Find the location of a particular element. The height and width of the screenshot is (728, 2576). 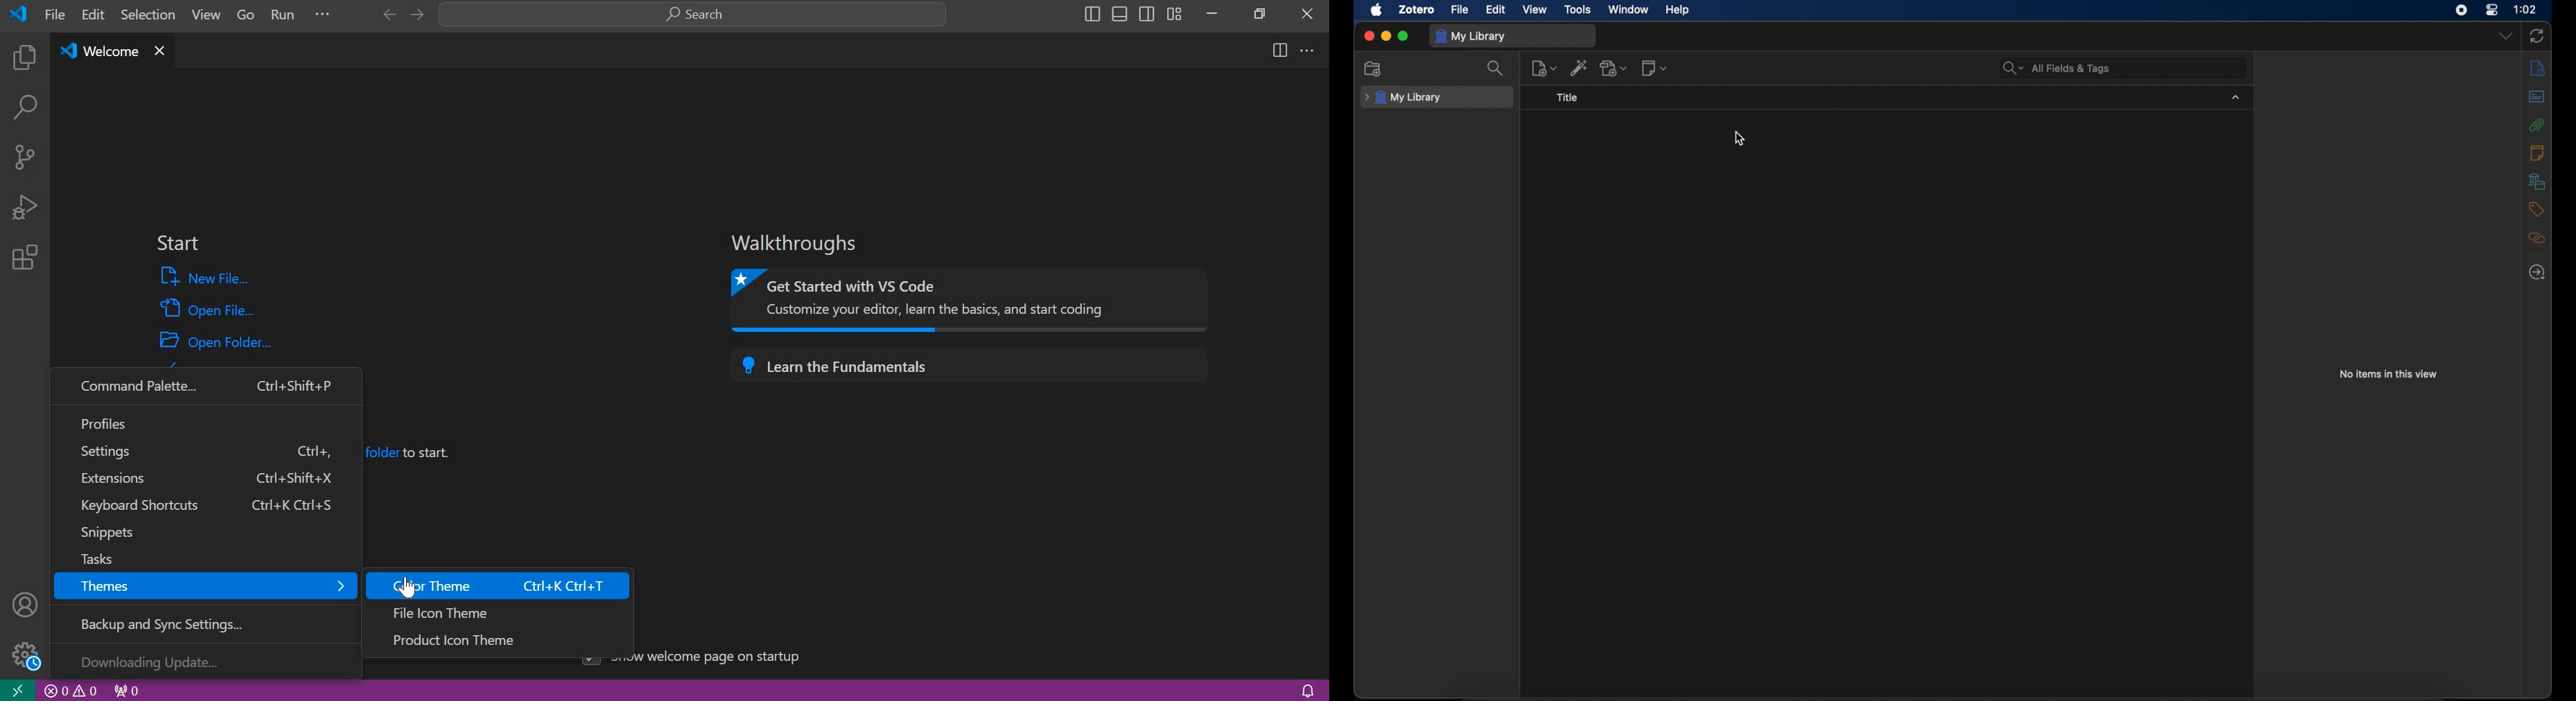

my library is located at coordinates (1403, 98).